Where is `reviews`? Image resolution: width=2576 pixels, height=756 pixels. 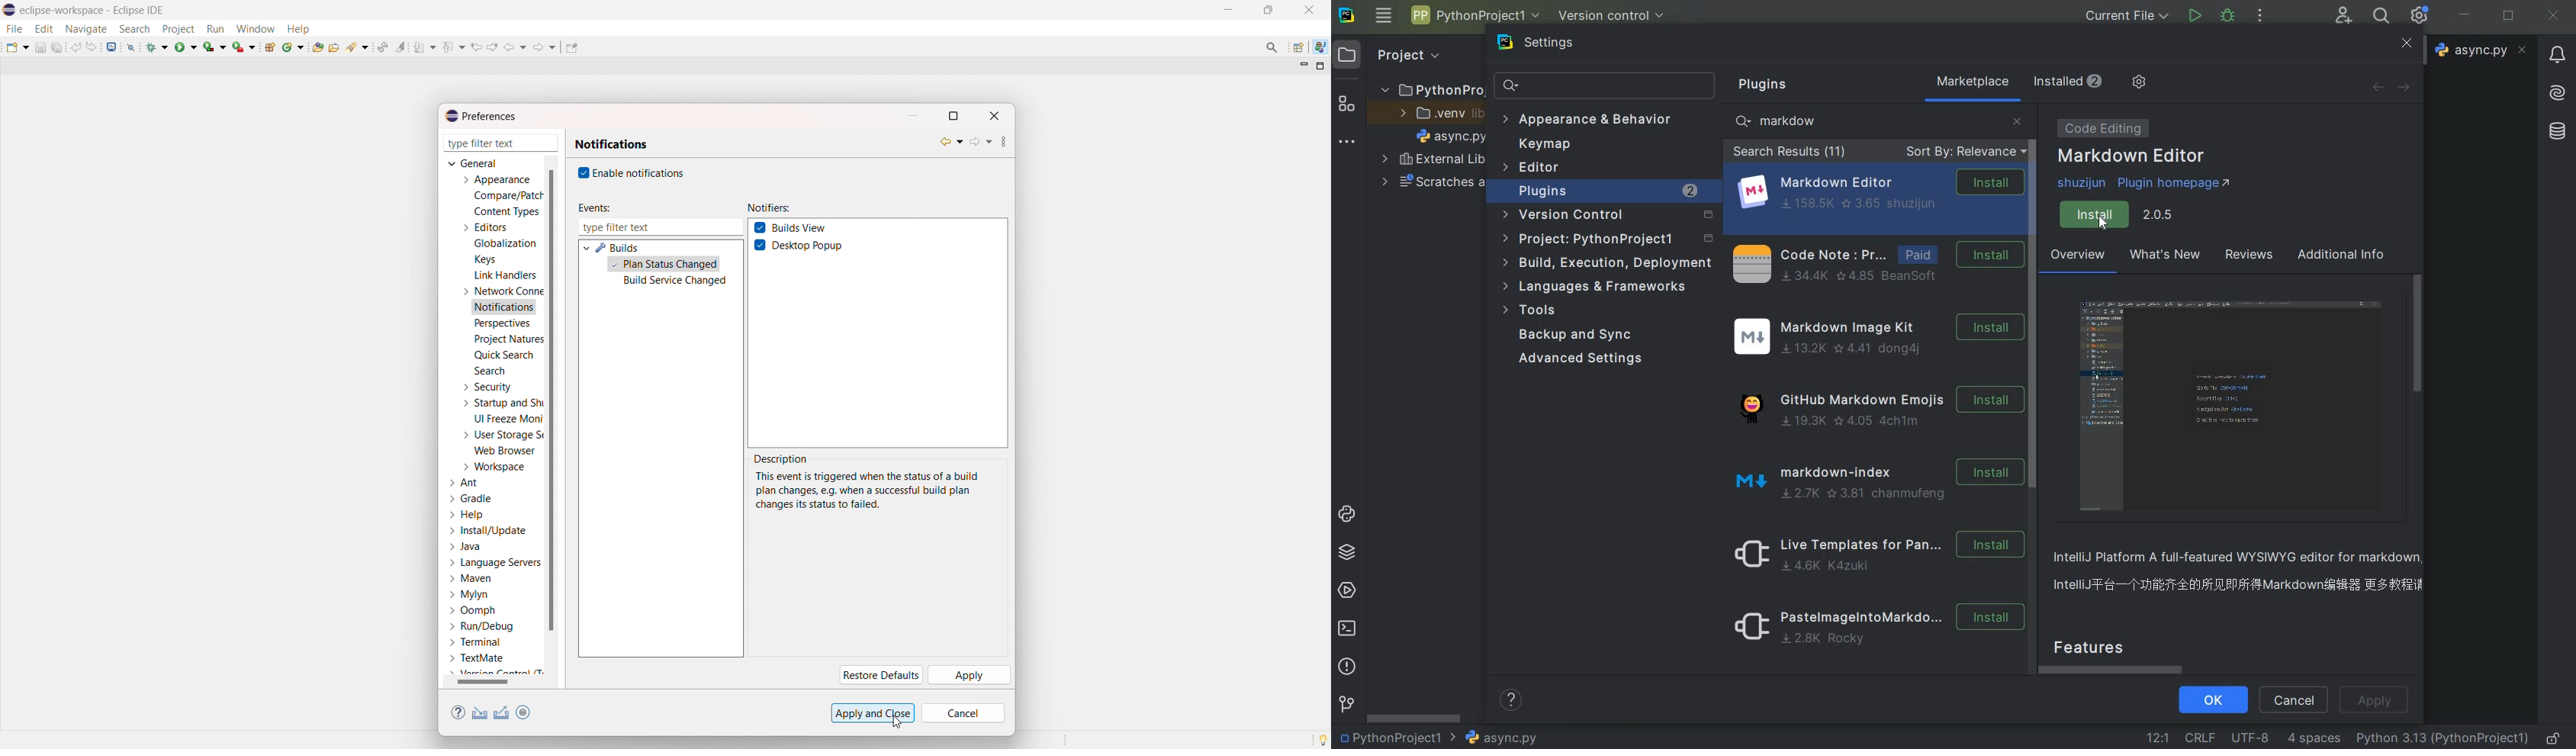
reviews is located at coordinates (2246, 257).